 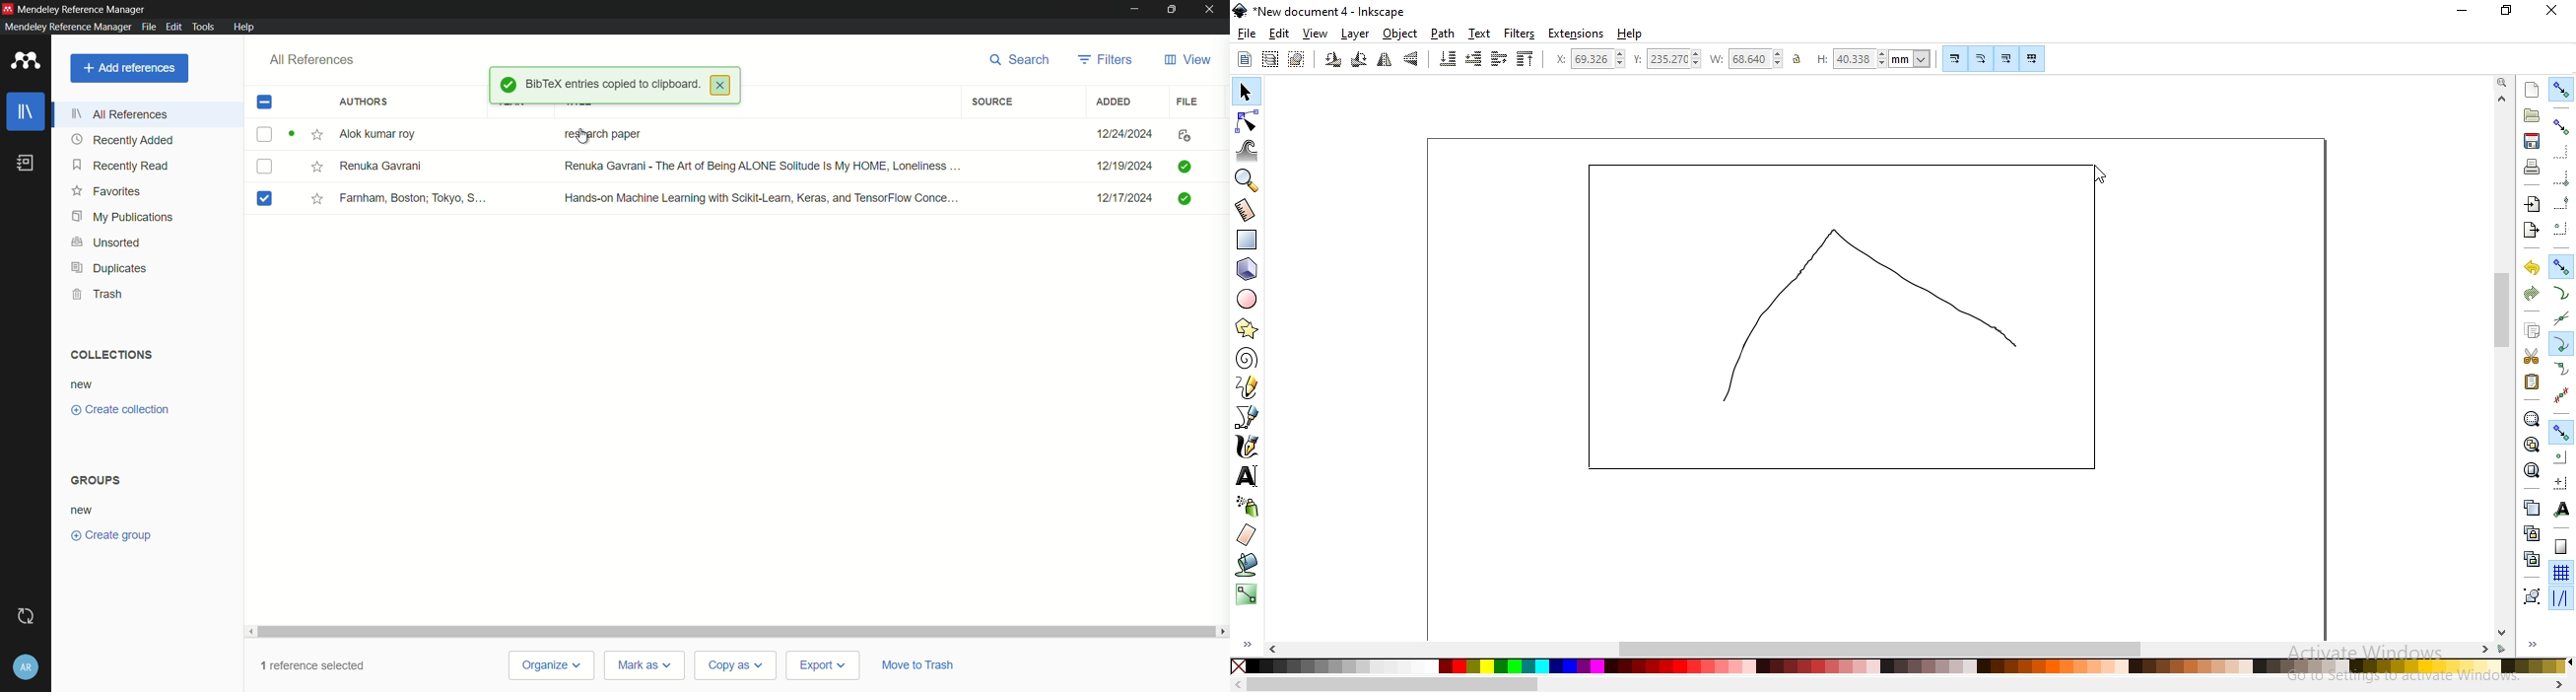 I want to click on my publications, so click(x=122, y=217).